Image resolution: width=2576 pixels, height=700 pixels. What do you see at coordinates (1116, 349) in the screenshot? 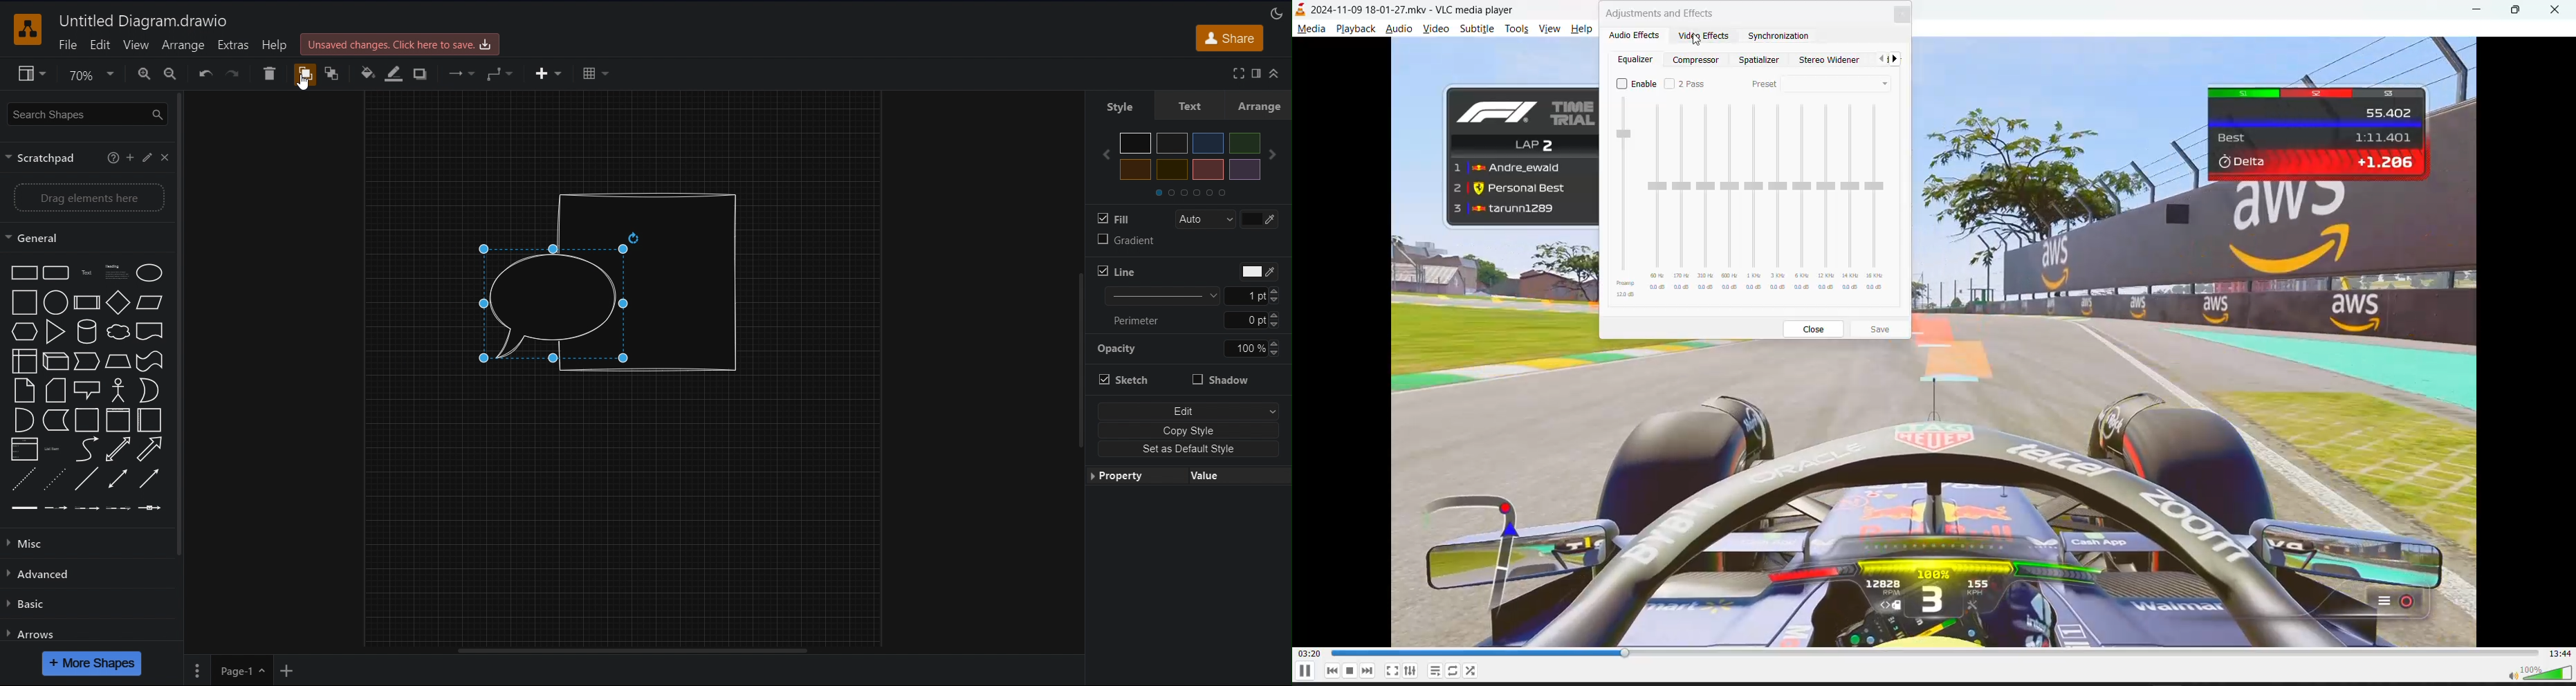
I see `Opacity` at bounding box center [1116, 349].